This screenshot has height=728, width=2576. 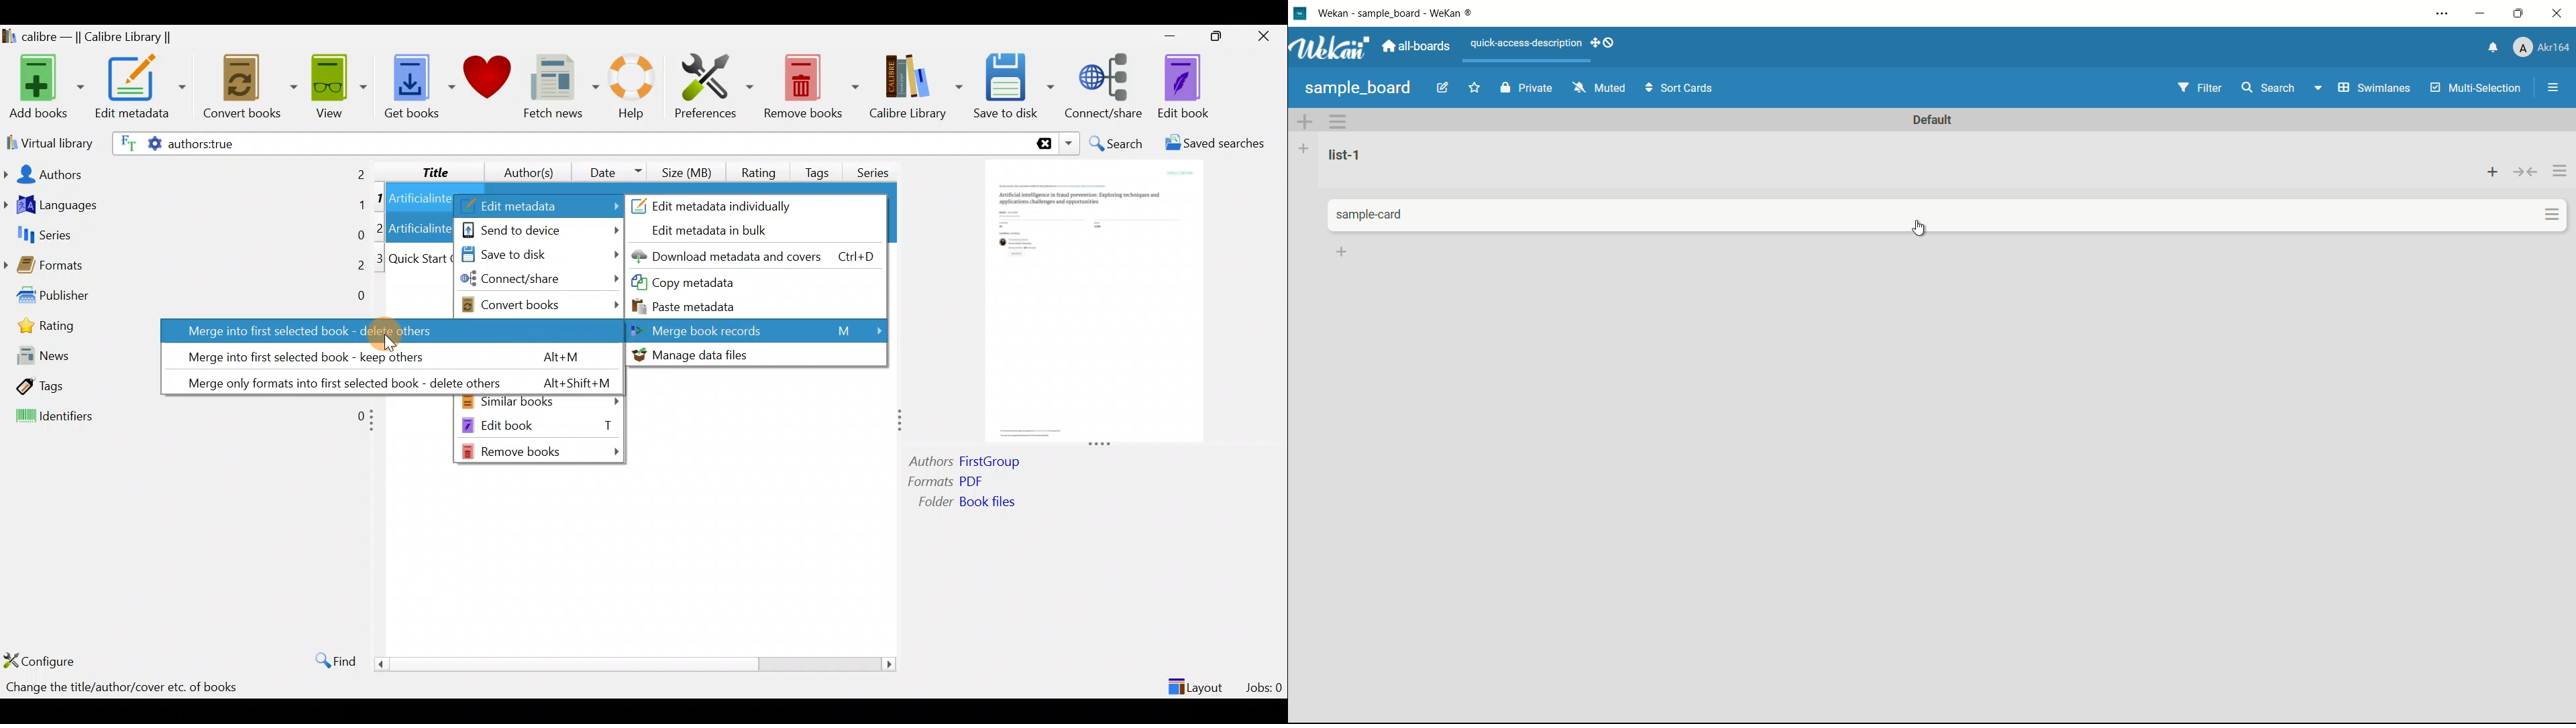 I want to click on app icon, so click(x=1299, y=13).